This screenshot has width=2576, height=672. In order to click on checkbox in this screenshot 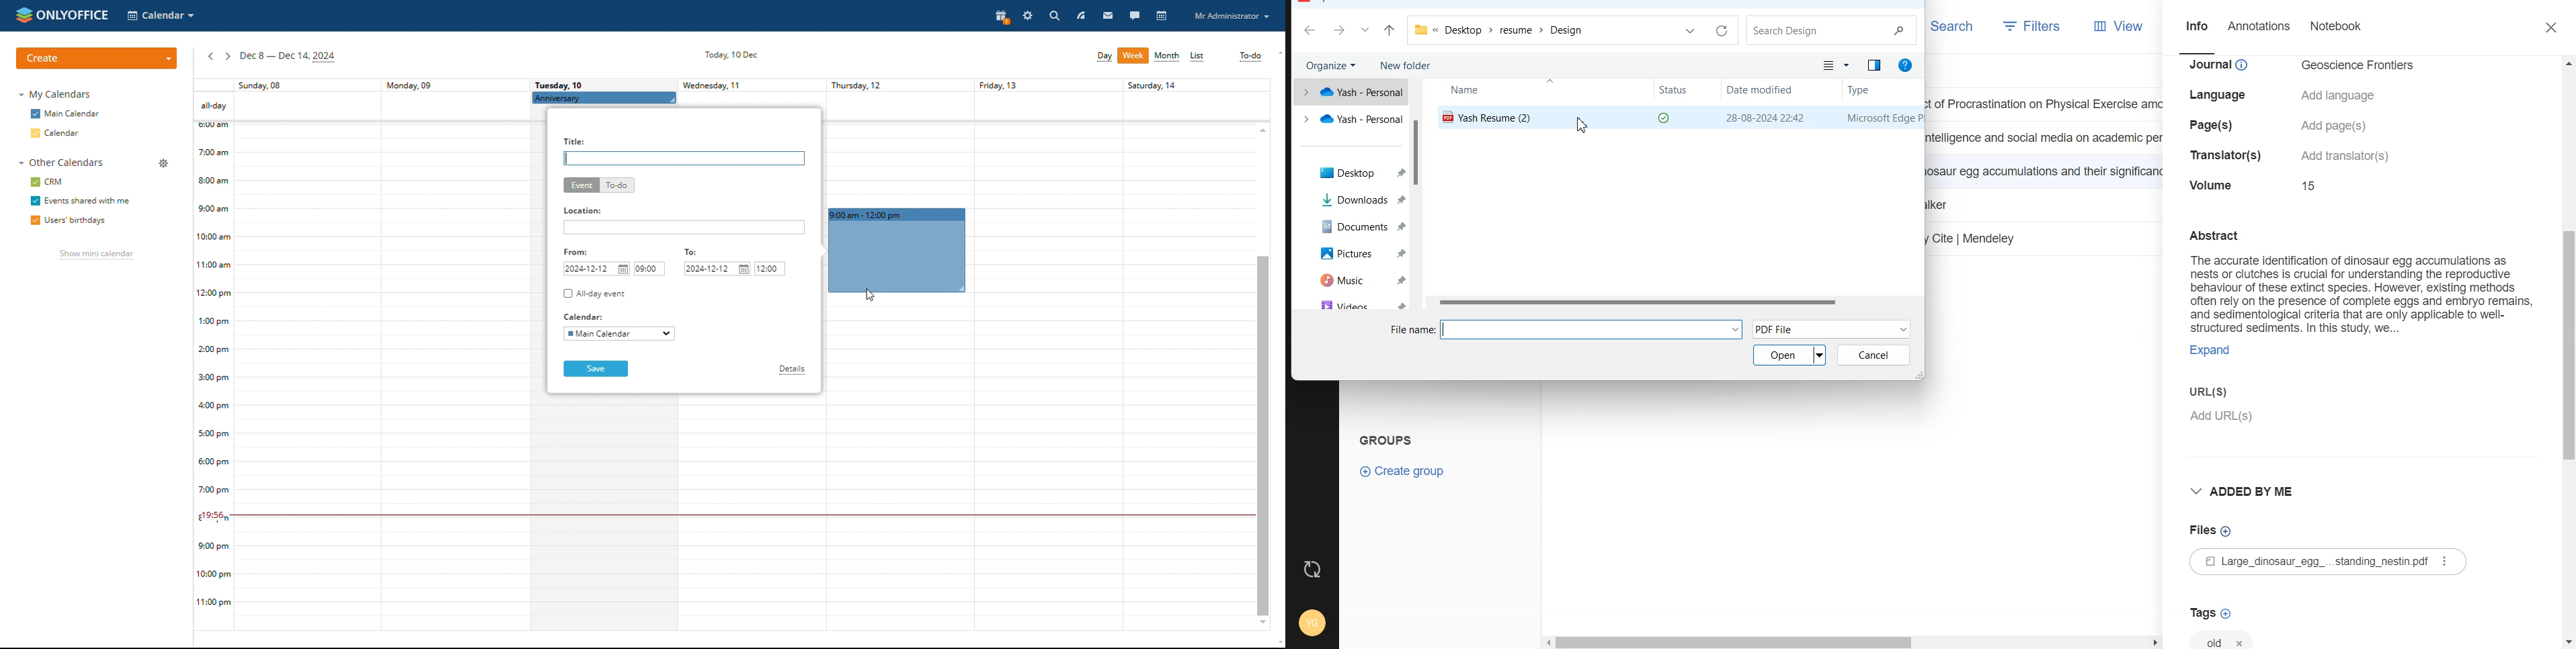, I will do `click(35, 114)`.